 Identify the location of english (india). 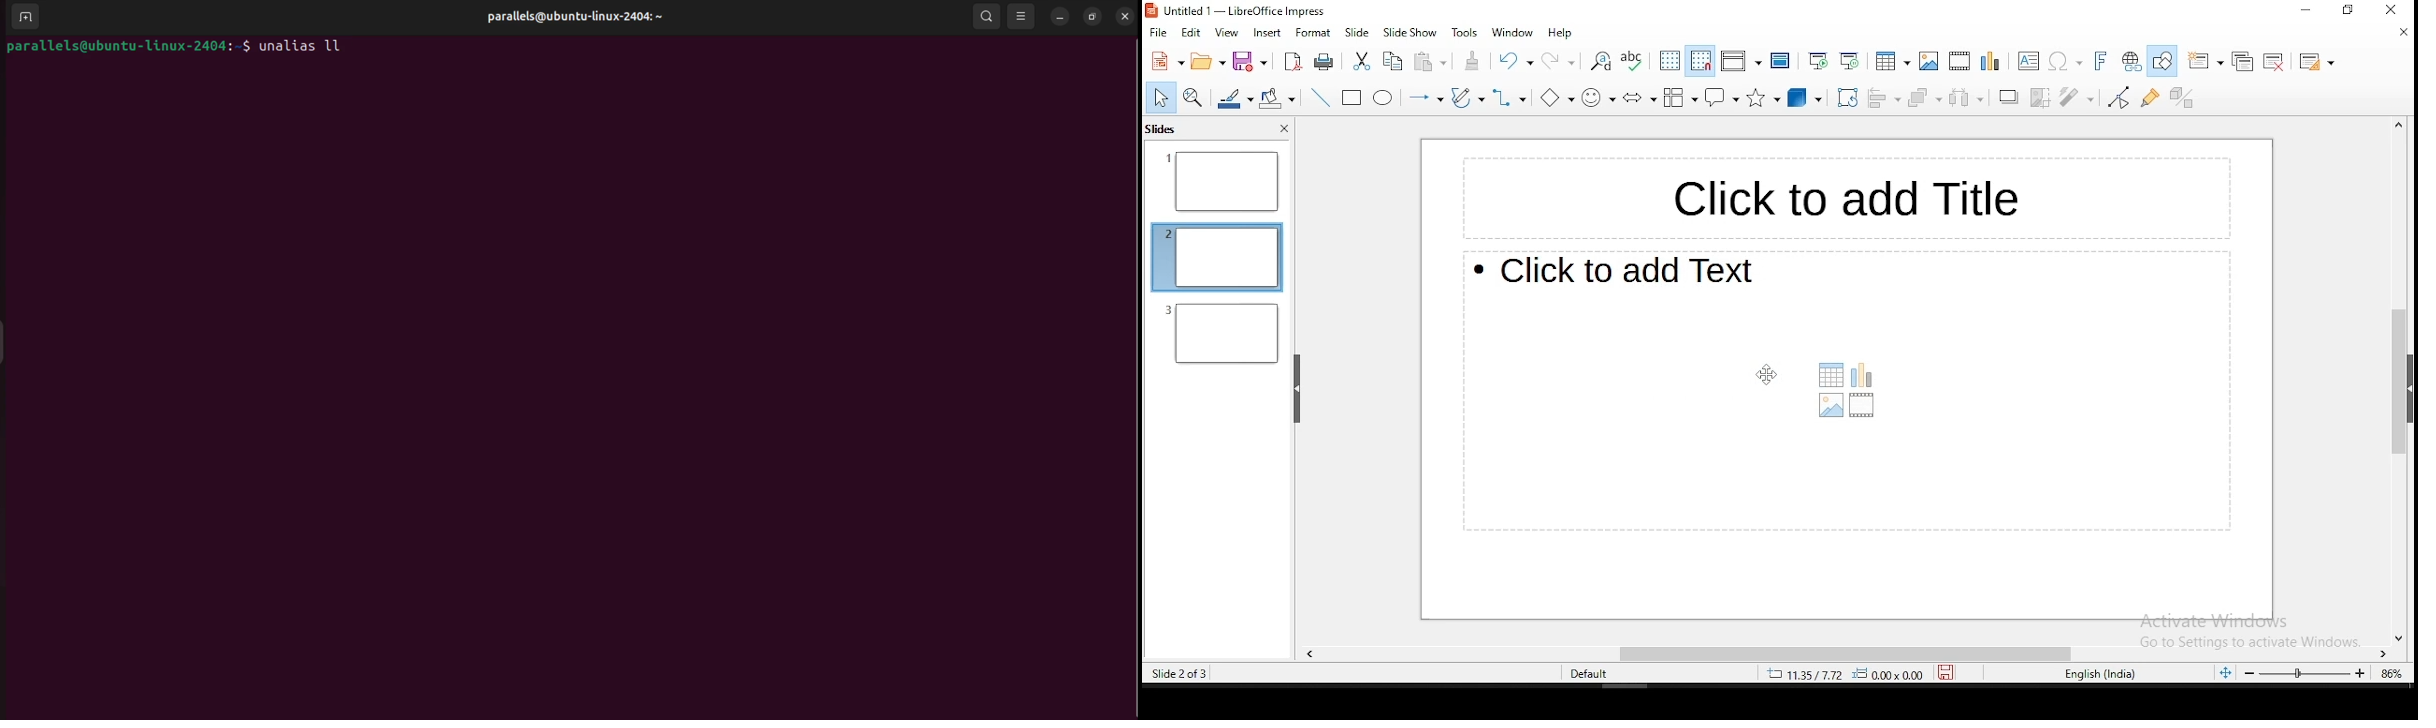
(2101, 674).